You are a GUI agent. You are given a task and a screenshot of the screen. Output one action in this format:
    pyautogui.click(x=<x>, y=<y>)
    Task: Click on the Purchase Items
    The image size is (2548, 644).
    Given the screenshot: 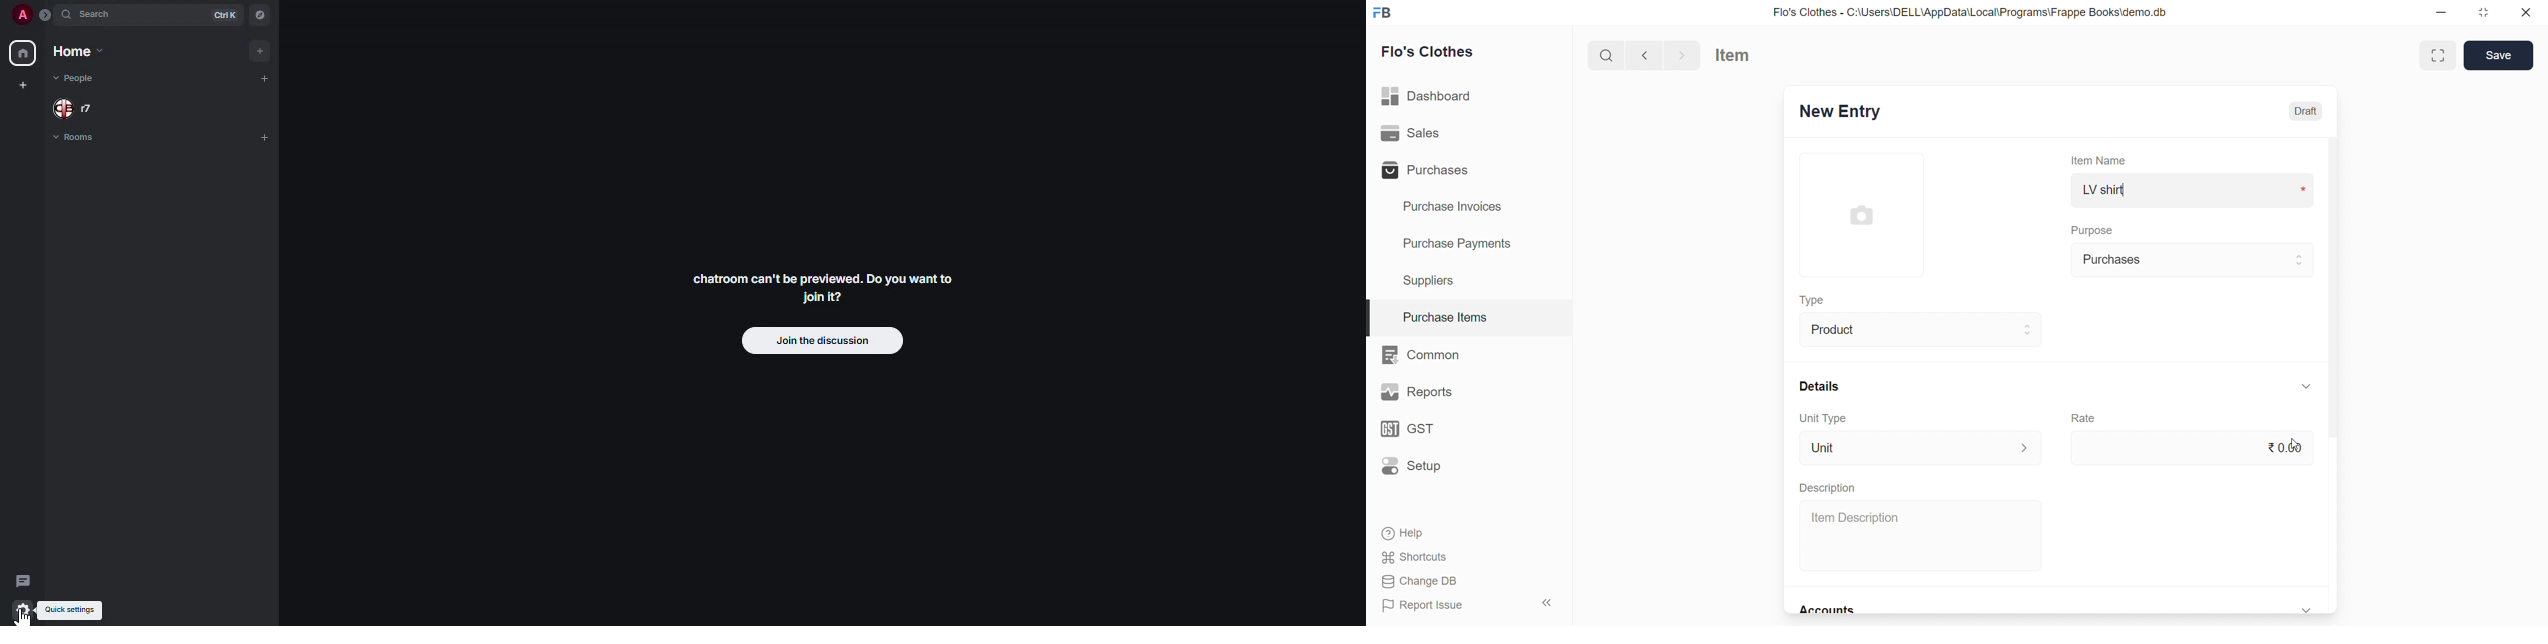 What is the action you would take?
    pyautogui.click(x=1470, y=314)
    